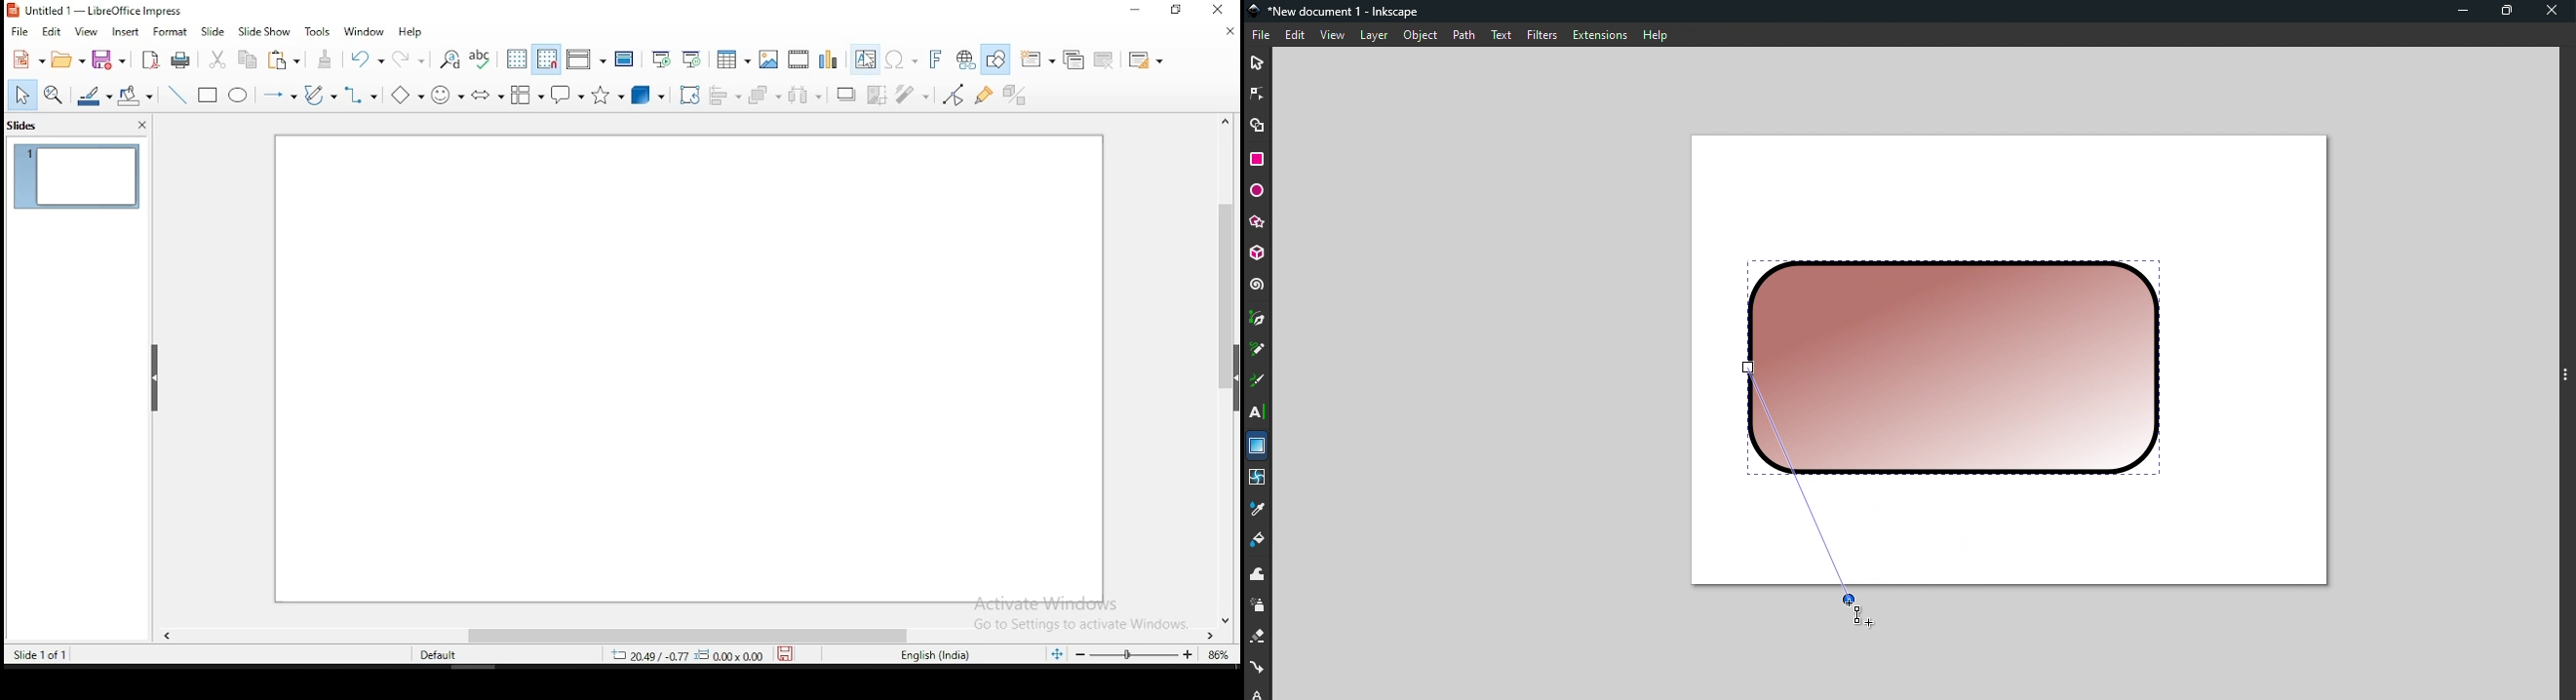 This screenshot has width=2576, height=700. Describe the element at coordinates (51, 96) in the screenshot. I see `zoom and pan` at that location.